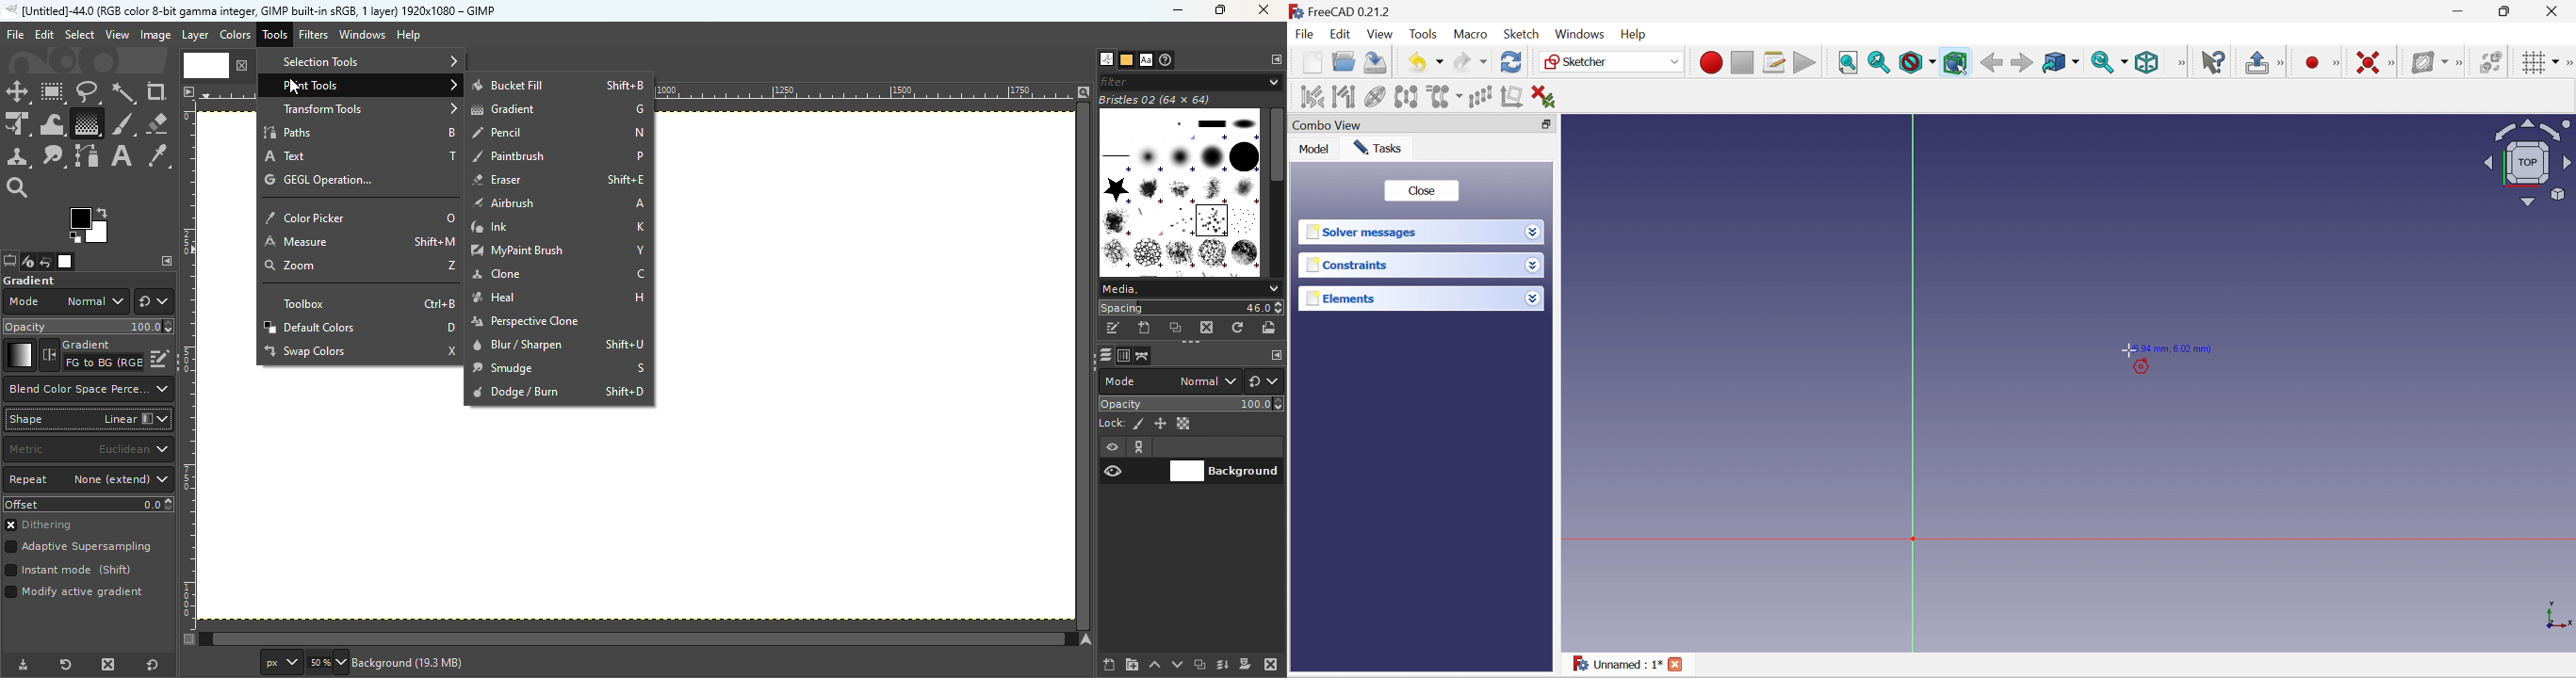 This screenshot has width=2576, height=700. Describe the element at coordinates (1423, 191) in the screenshot. I see `Close` at that location.